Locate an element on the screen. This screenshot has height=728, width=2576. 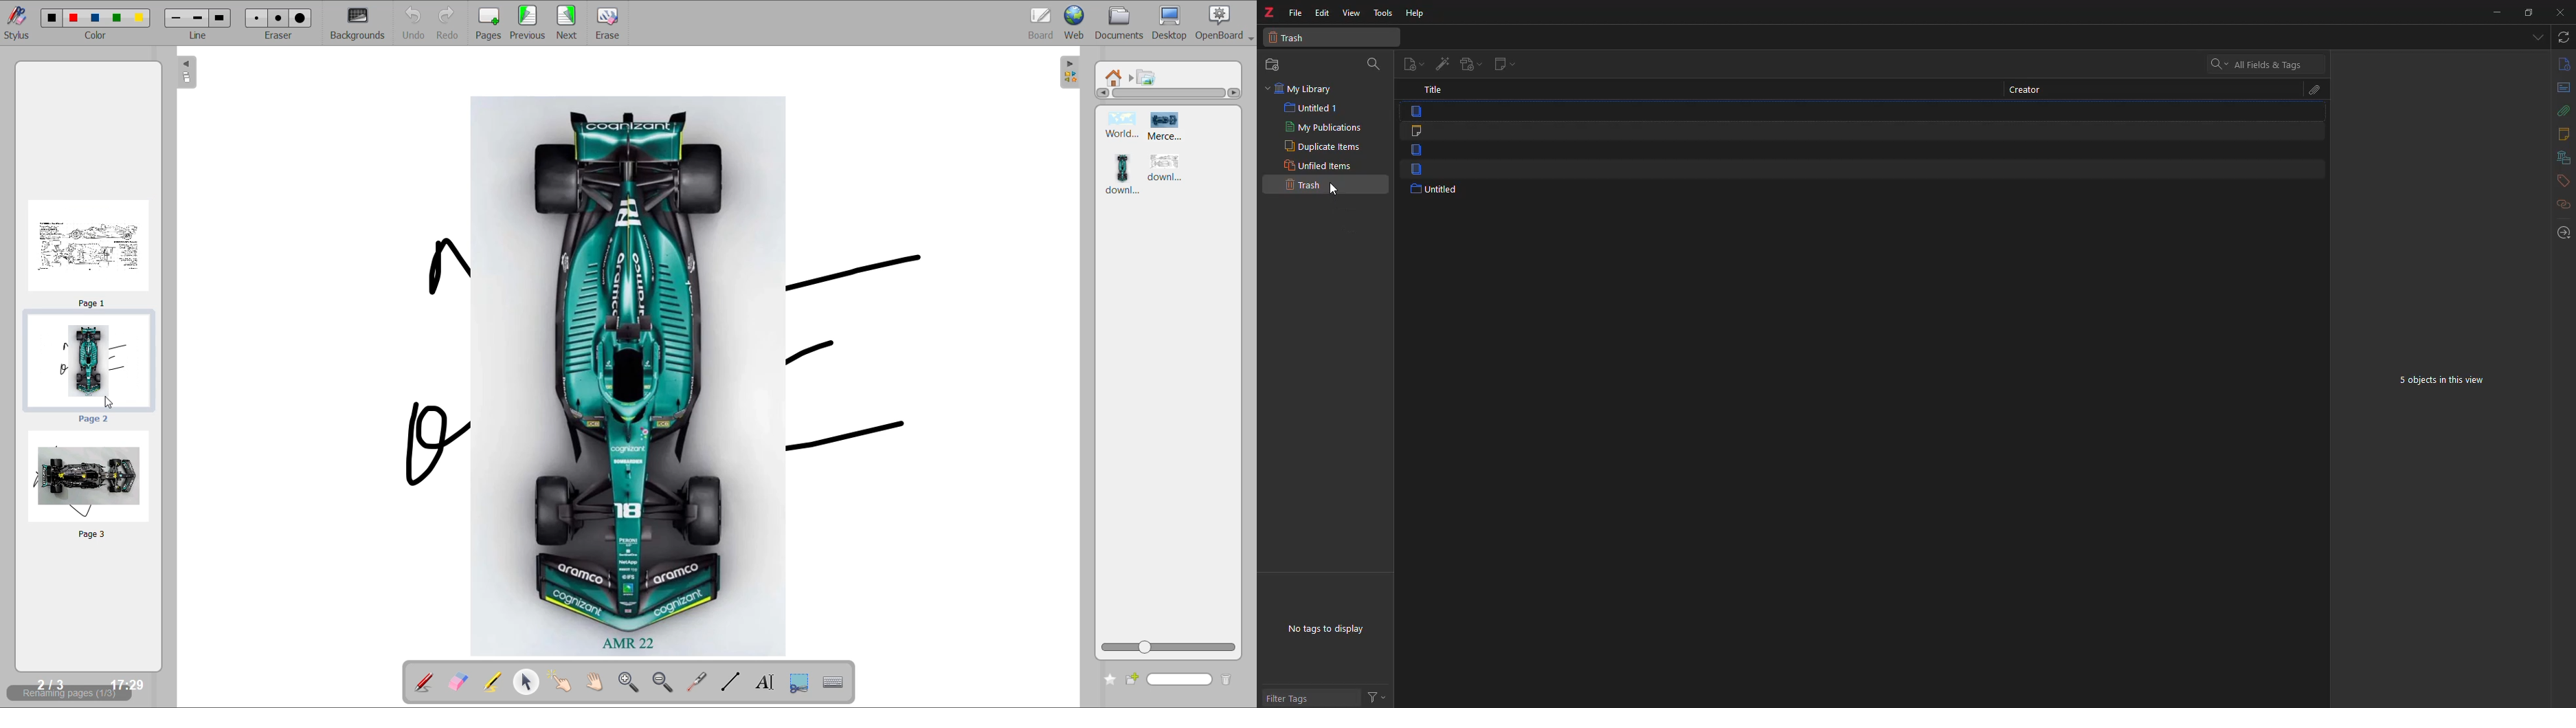
draw lines is located at coordinates (730, 681).